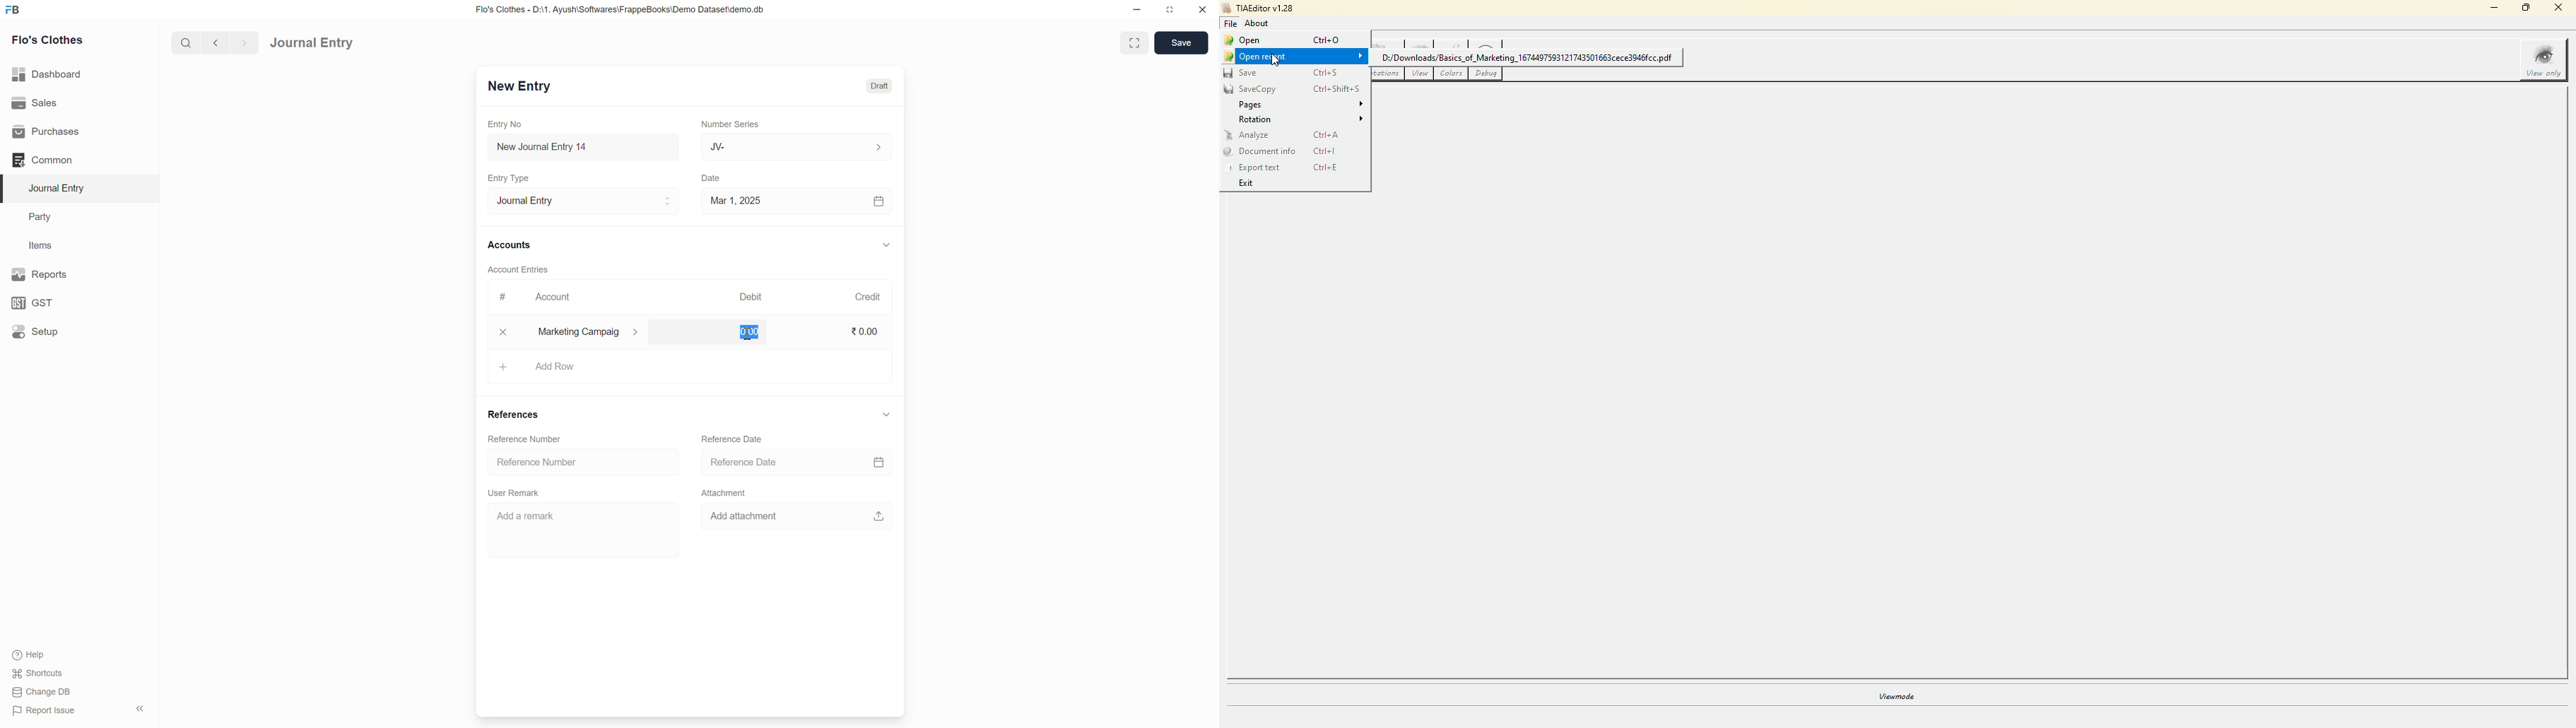  I want to click on Save, so click(1182, 43).